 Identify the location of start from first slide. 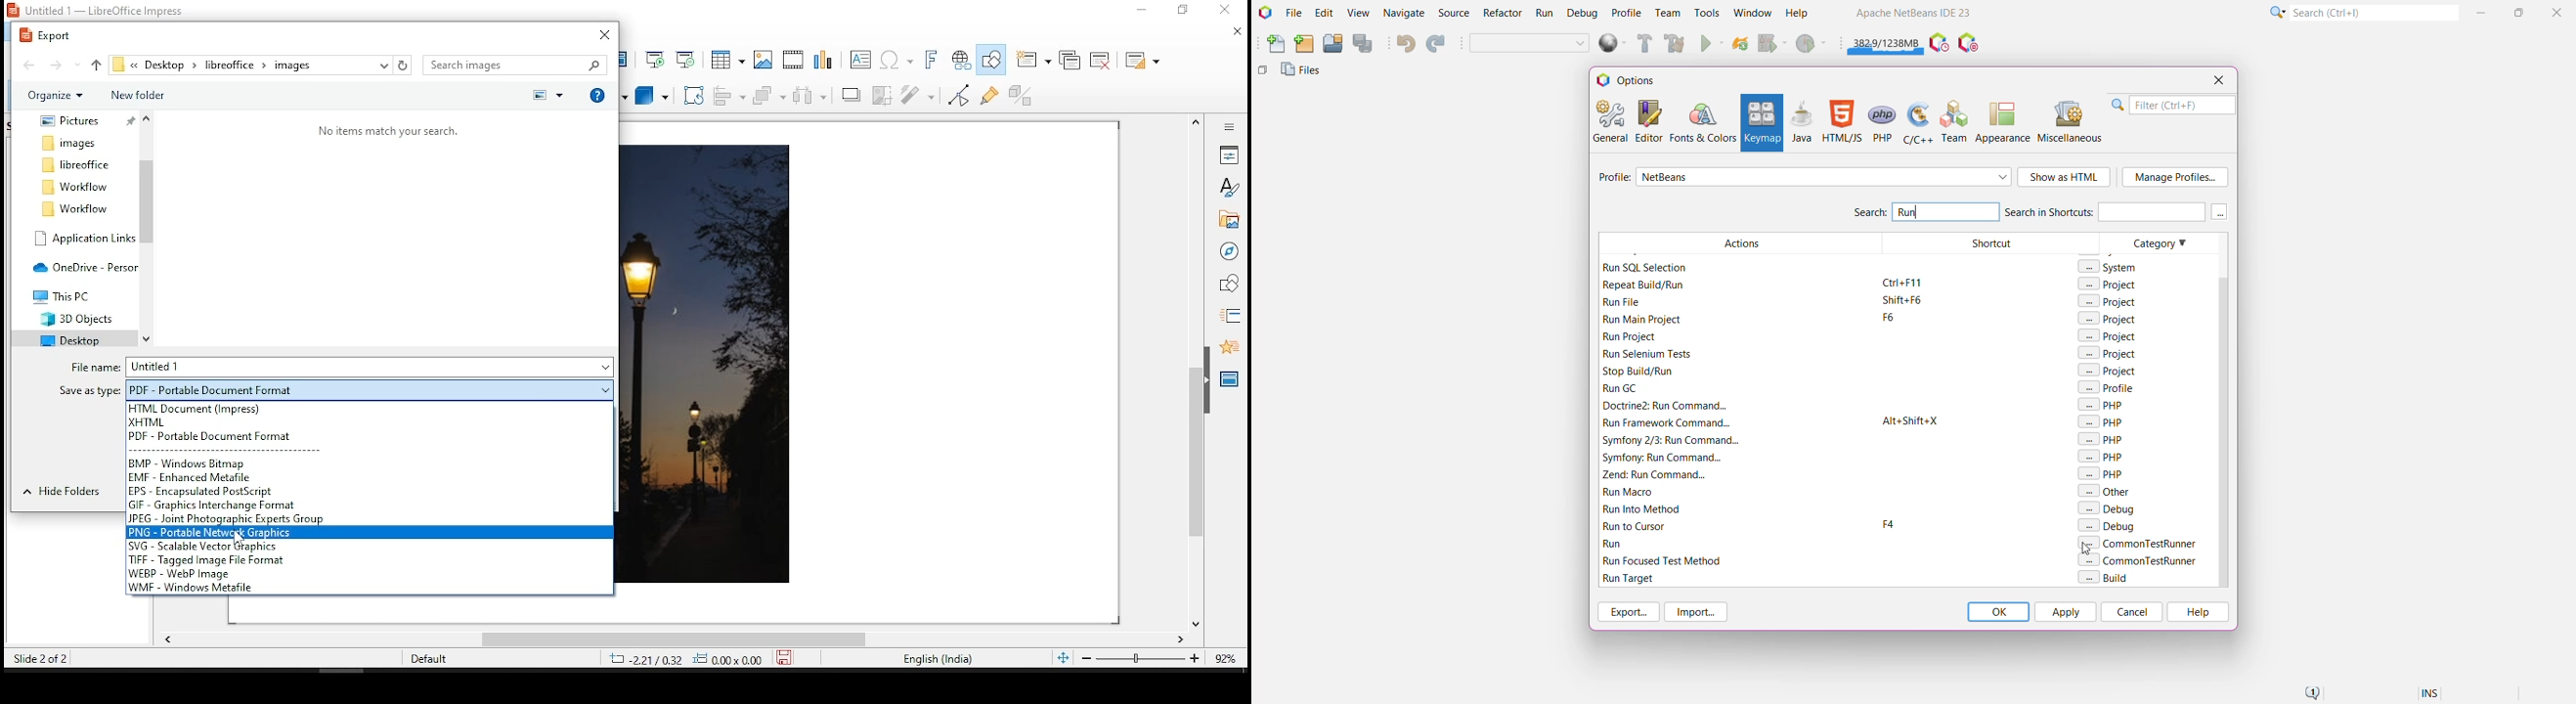
(655, 59).